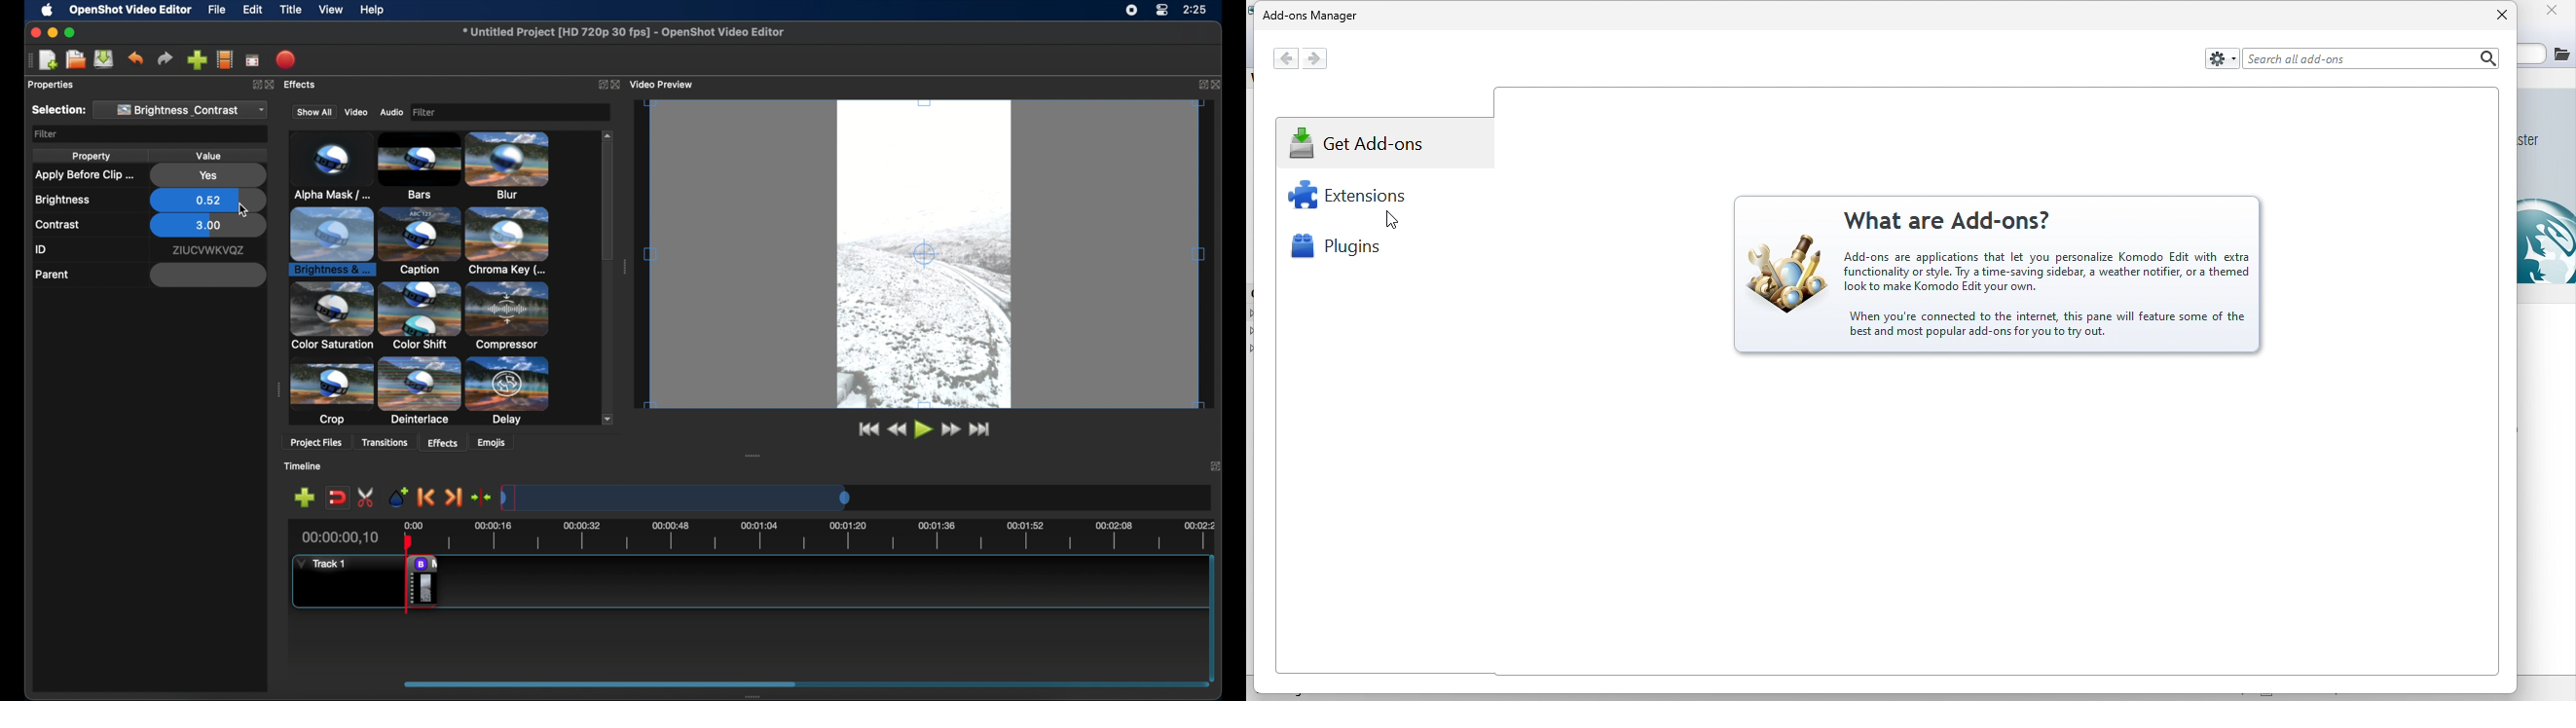  What do you see at coordinates (272, 83) in the screenshot?
I see `` at bounding box center [272, 83].